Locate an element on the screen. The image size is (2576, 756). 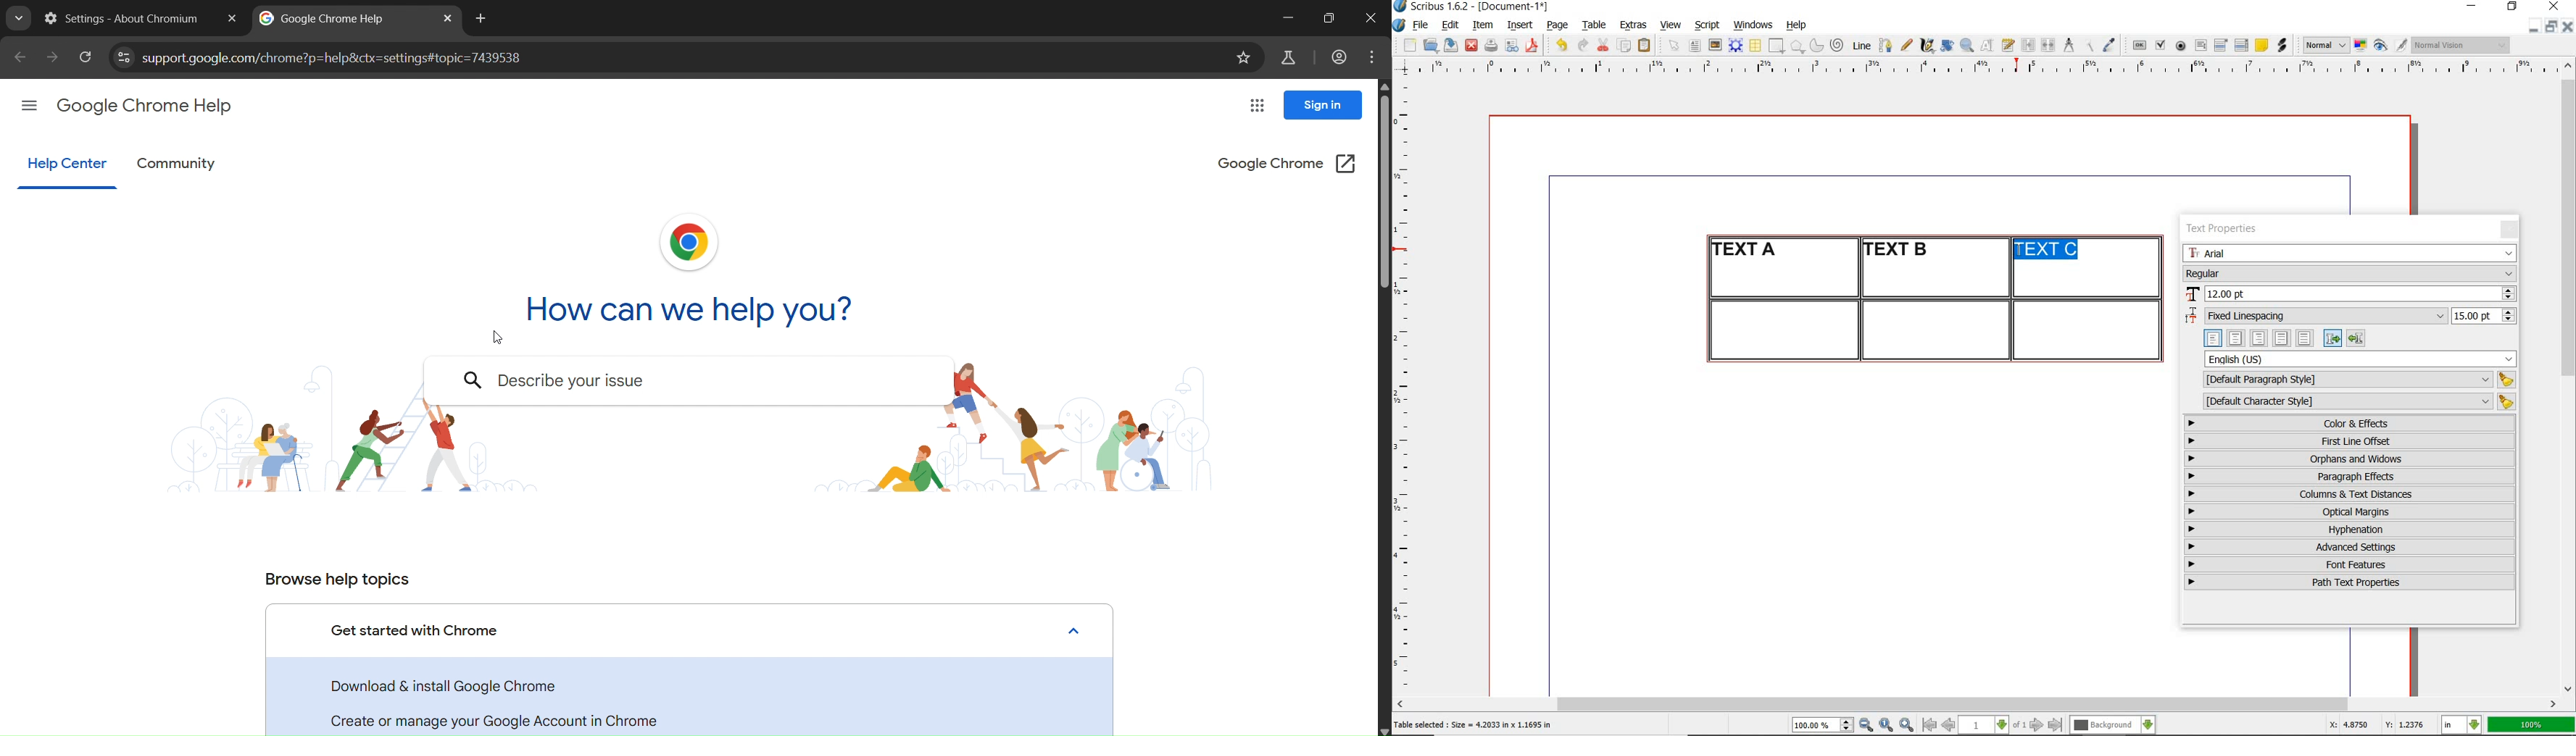
copy is located at coordinates (1625, 47).